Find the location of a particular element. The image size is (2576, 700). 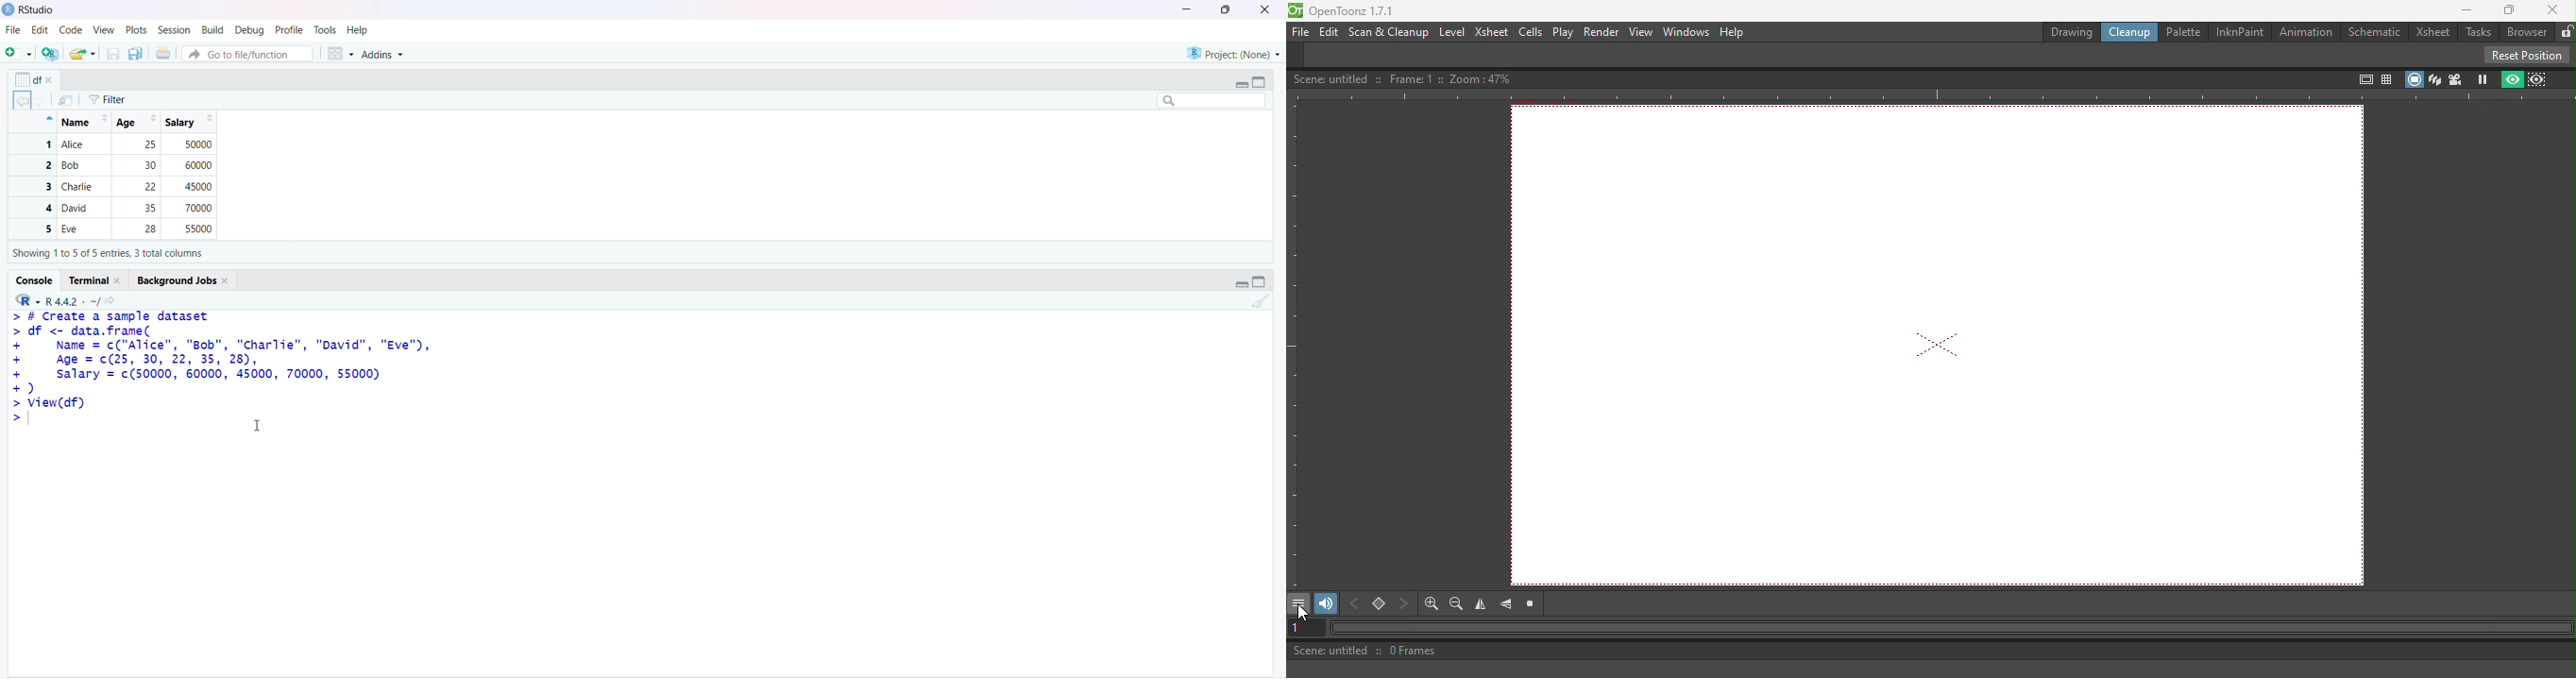

background jobs is located at coordinates (184, 281).